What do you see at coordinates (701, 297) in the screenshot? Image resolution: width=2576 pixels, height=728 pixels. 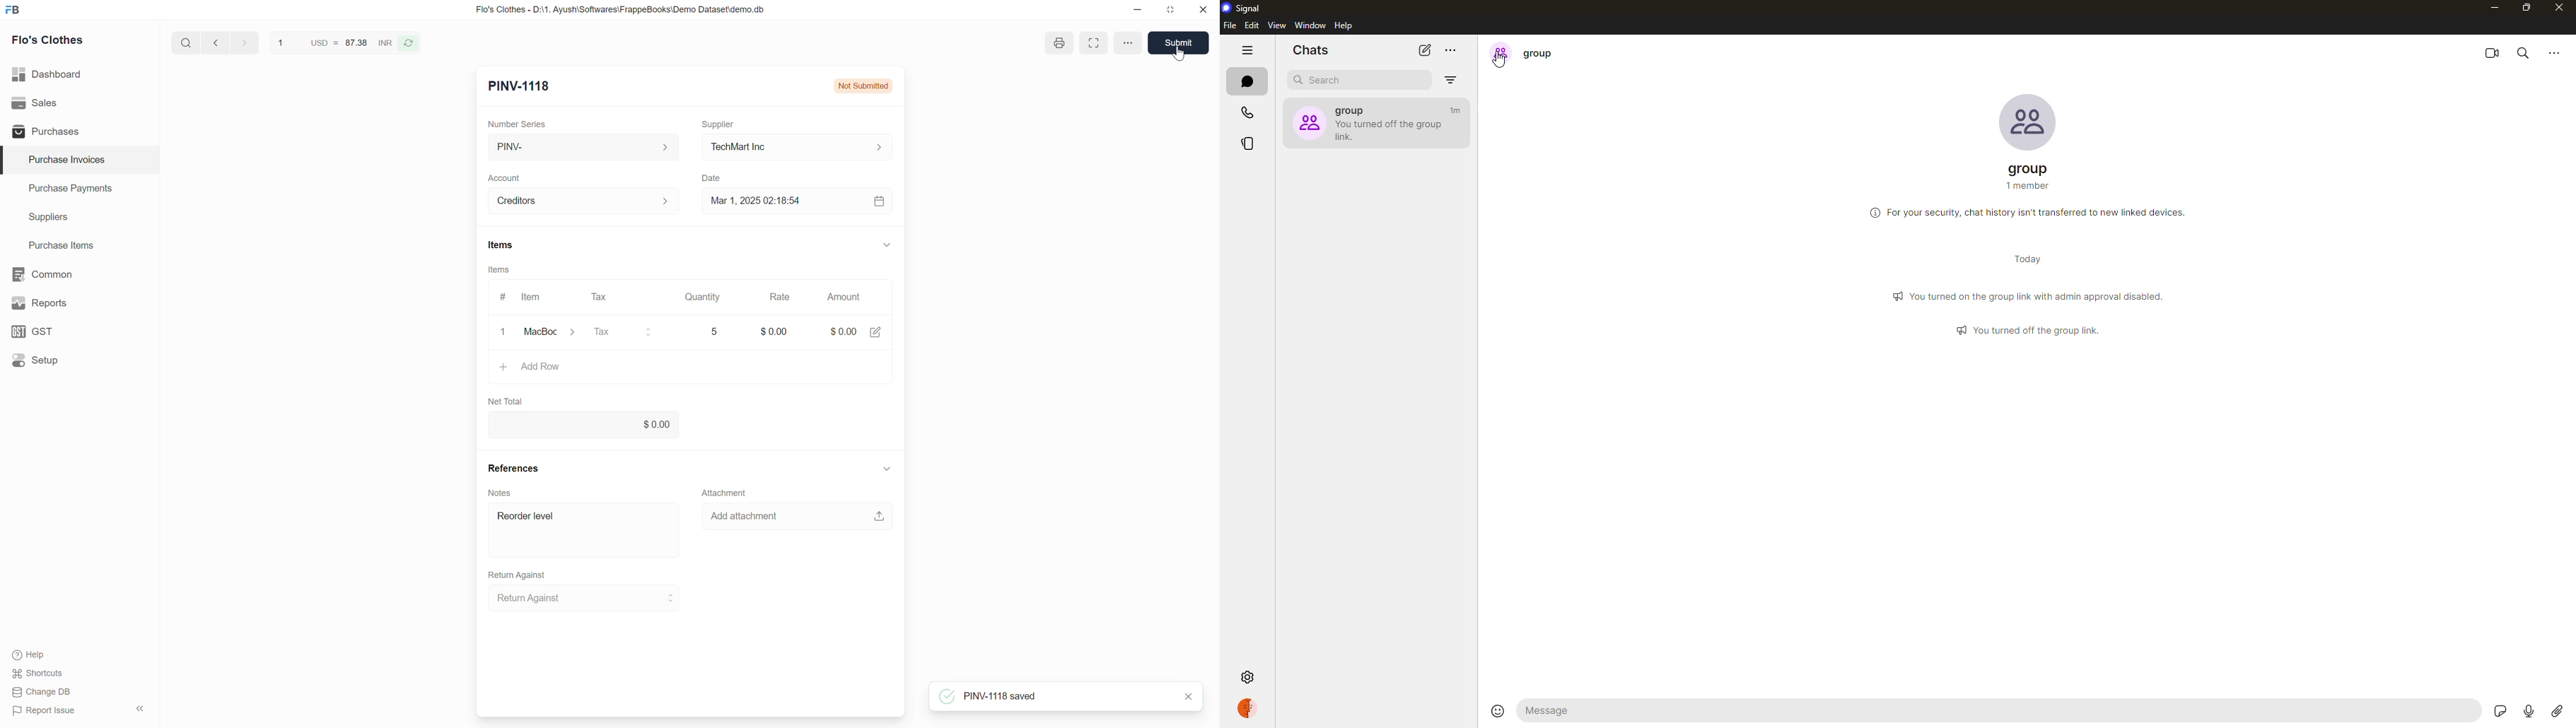 I see `Quantity` at bounding box center [701, 297].